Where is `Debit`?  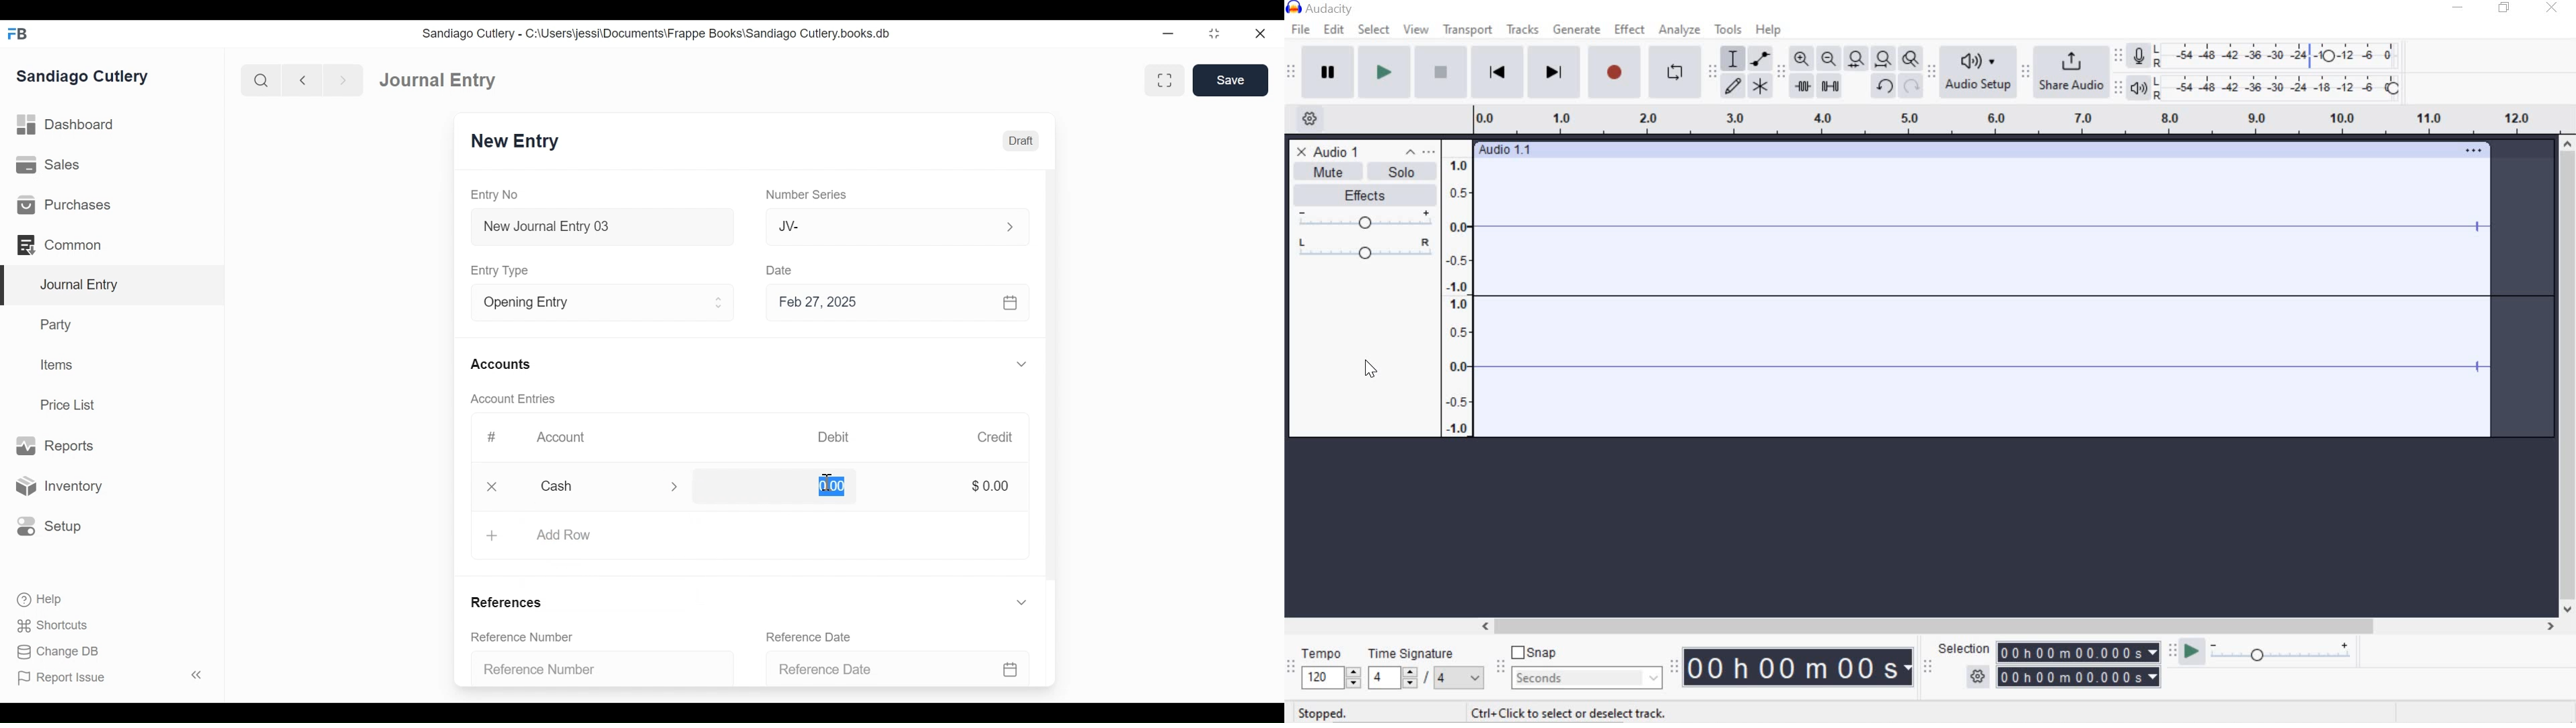
Debit is located at coordinates (835, 436).